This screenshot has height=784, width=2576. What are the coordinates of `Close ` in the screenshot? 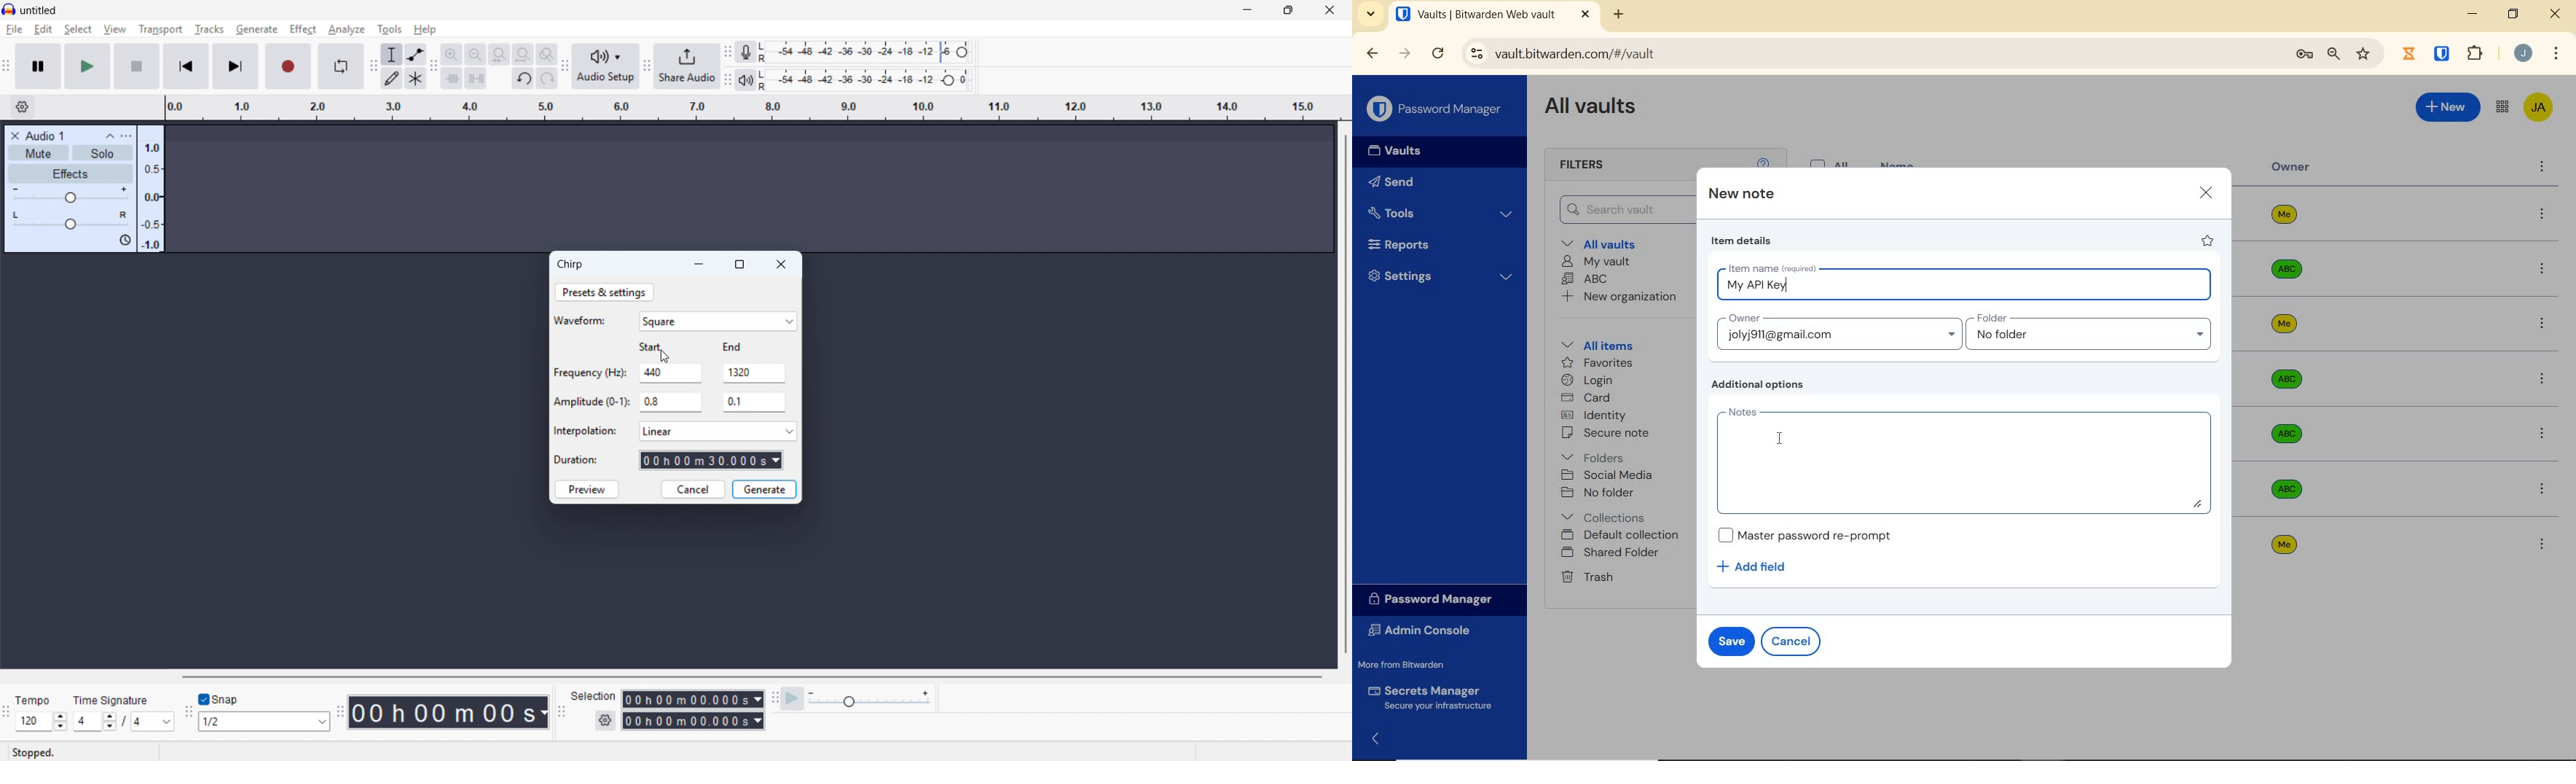 It's located at (1328, 10).